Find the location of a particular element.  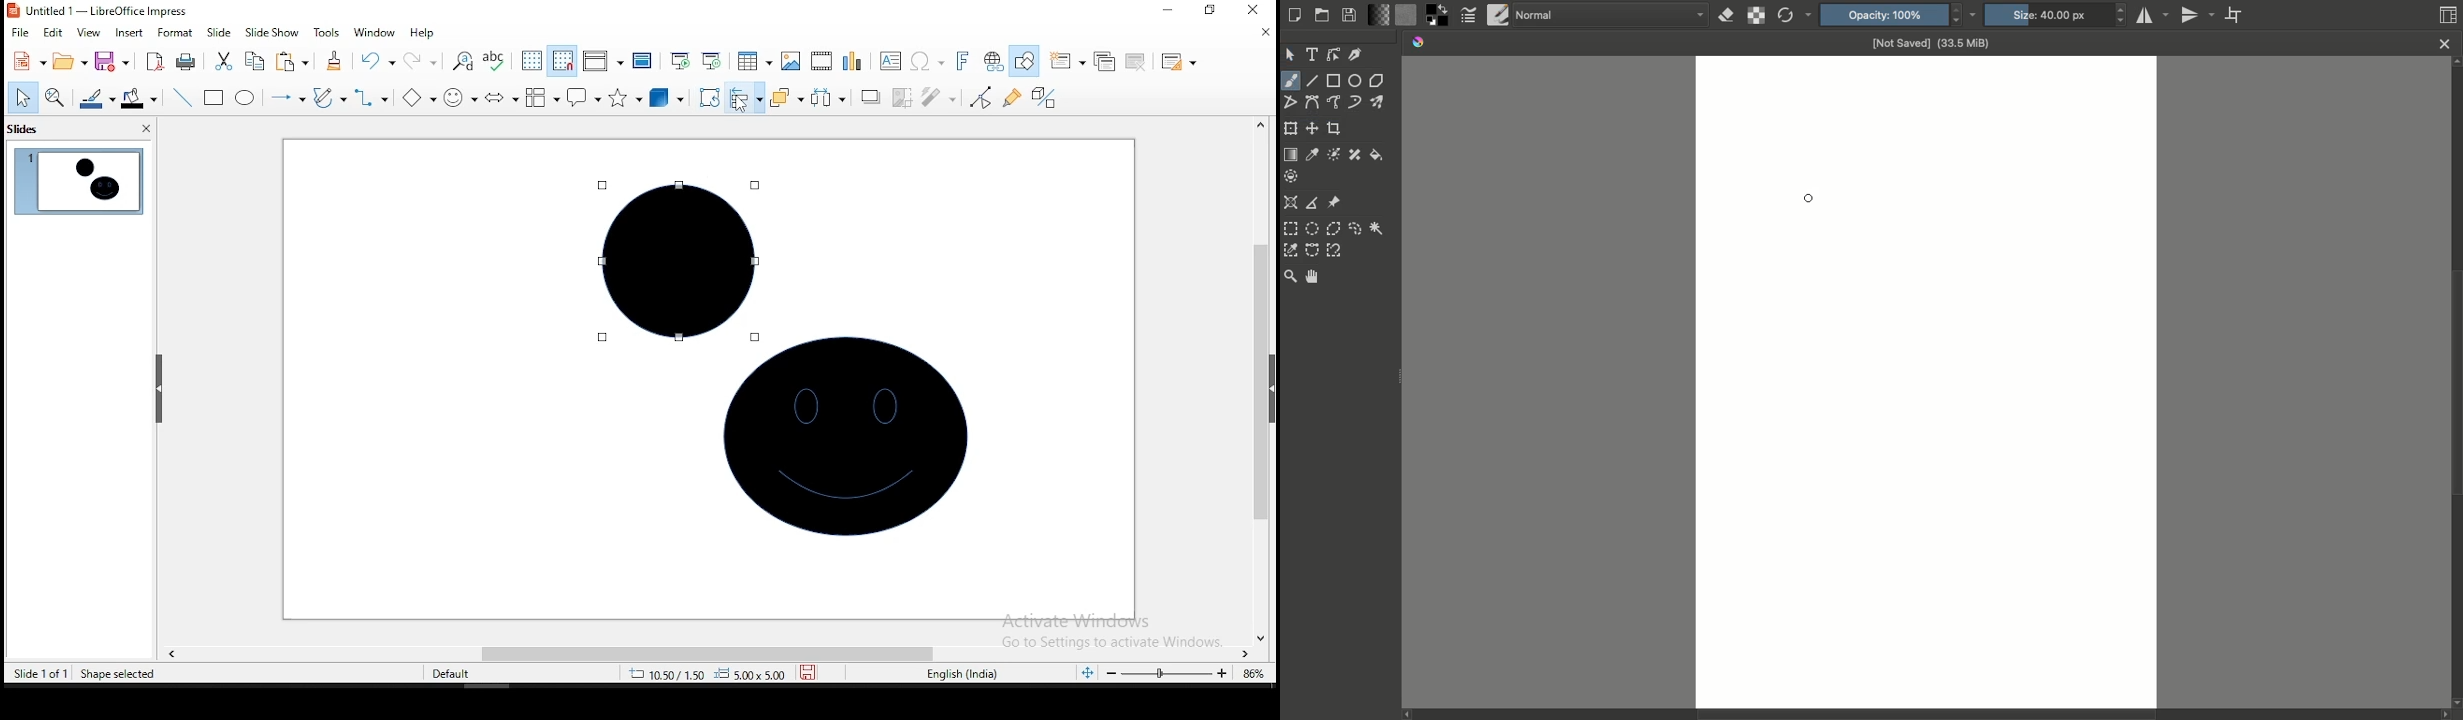

flowchart is located at coordinates (542, 100).